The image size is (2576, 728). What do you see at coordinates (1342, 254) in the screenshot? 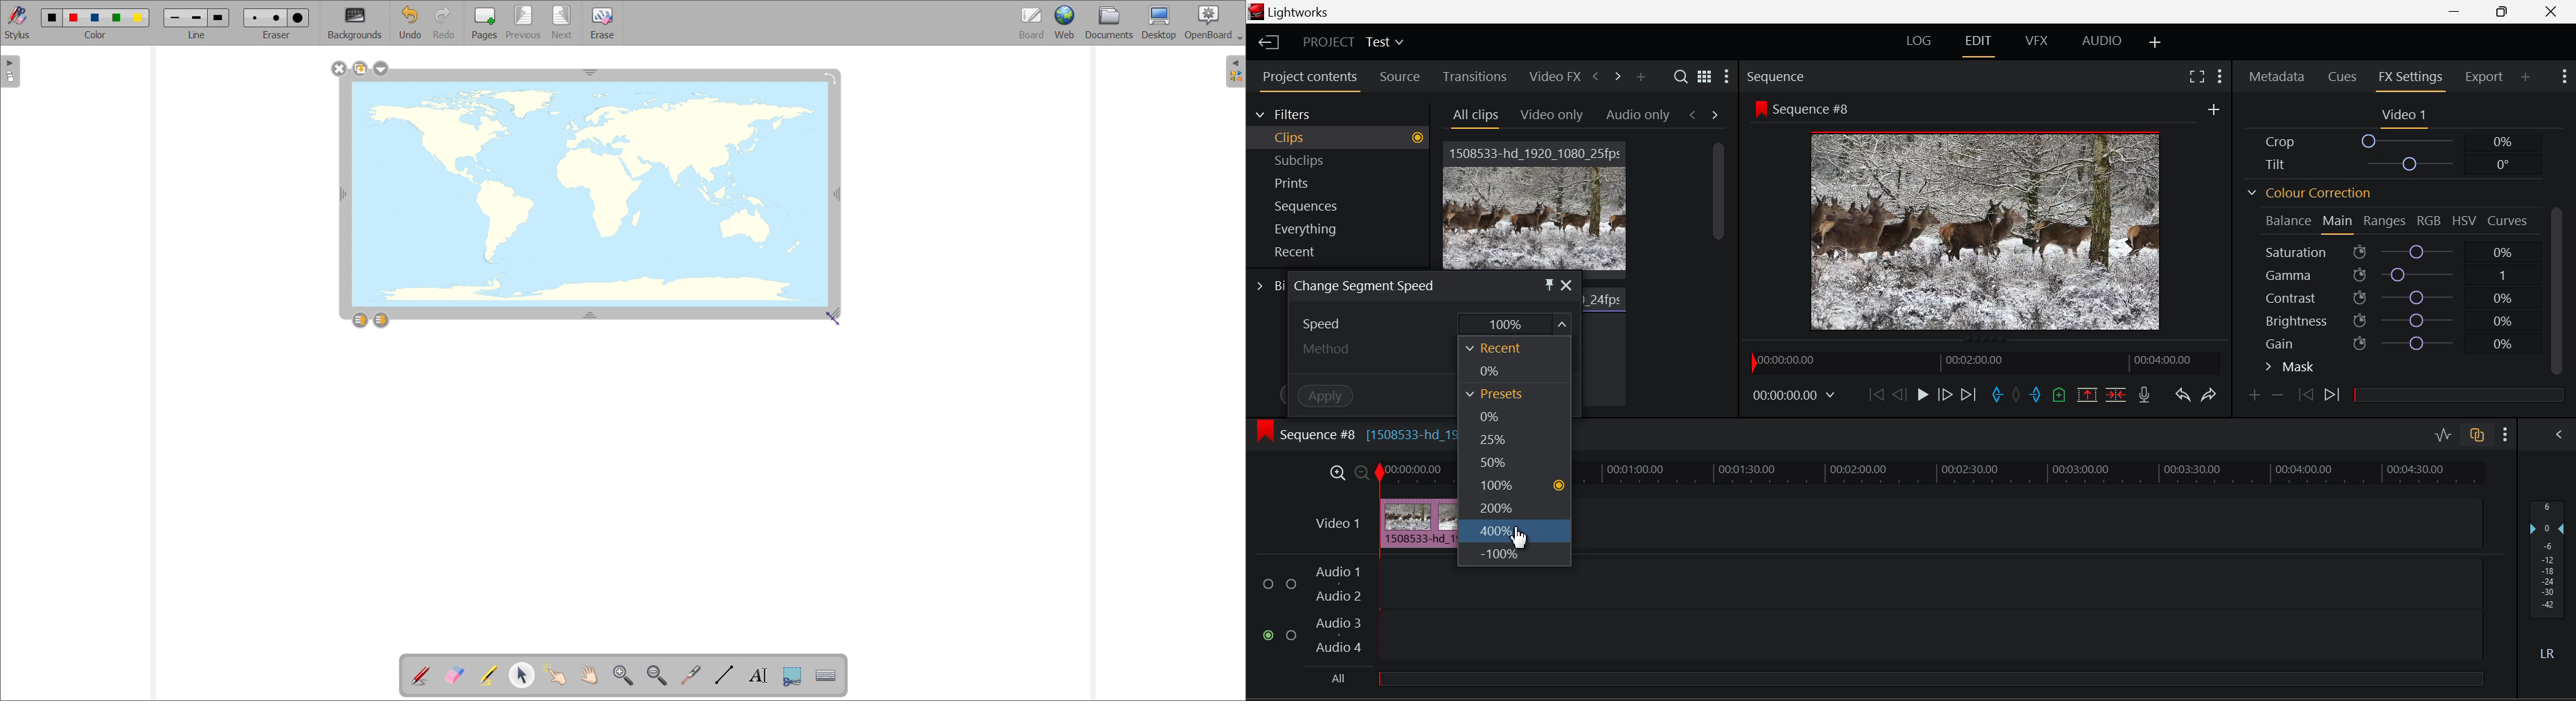
I see `Recent` at bounding box center [1342, 254].